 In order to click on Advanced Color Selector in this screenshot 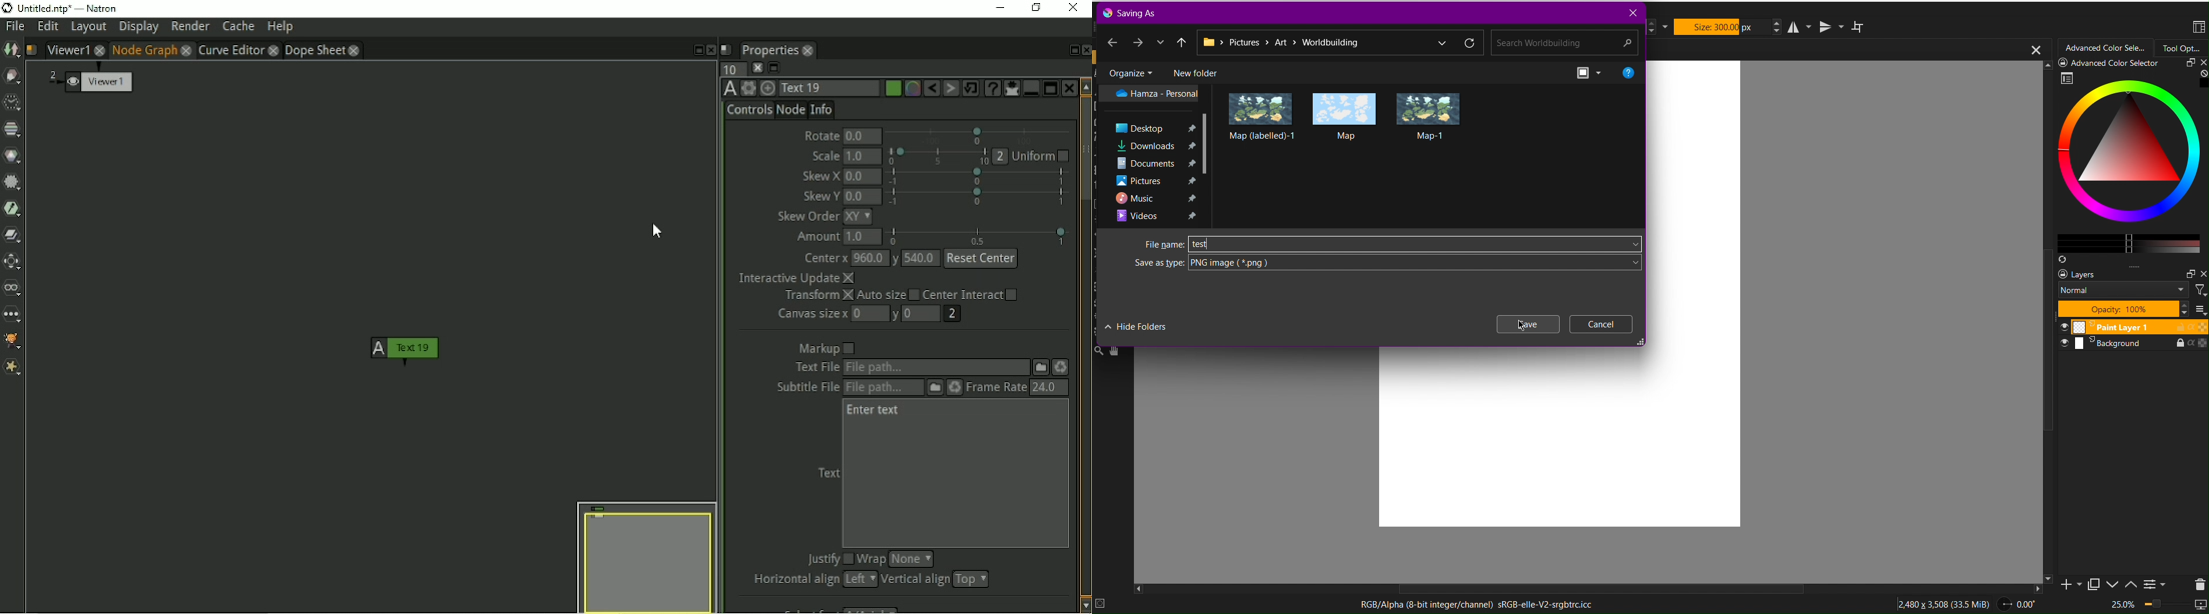, I will do `click(2106, 48)`.